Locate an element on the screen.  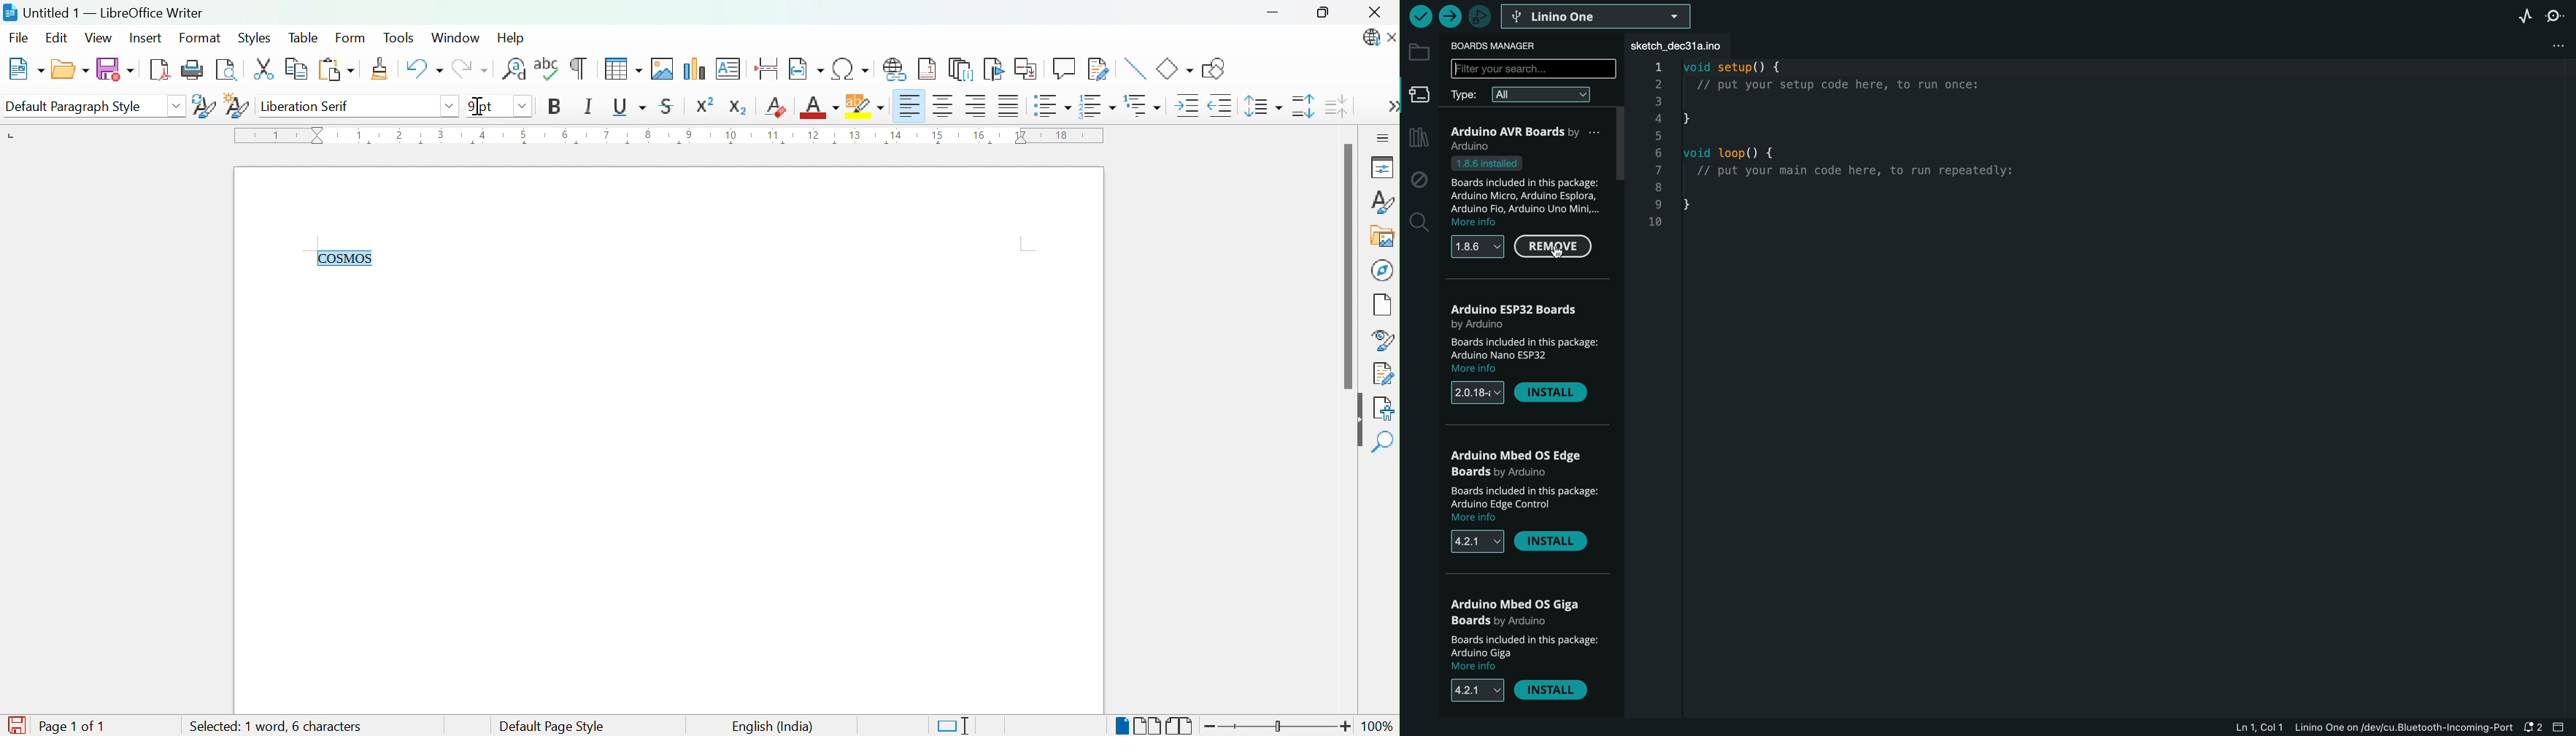
Toggle Print Preview is located at coordinates (230, 70).